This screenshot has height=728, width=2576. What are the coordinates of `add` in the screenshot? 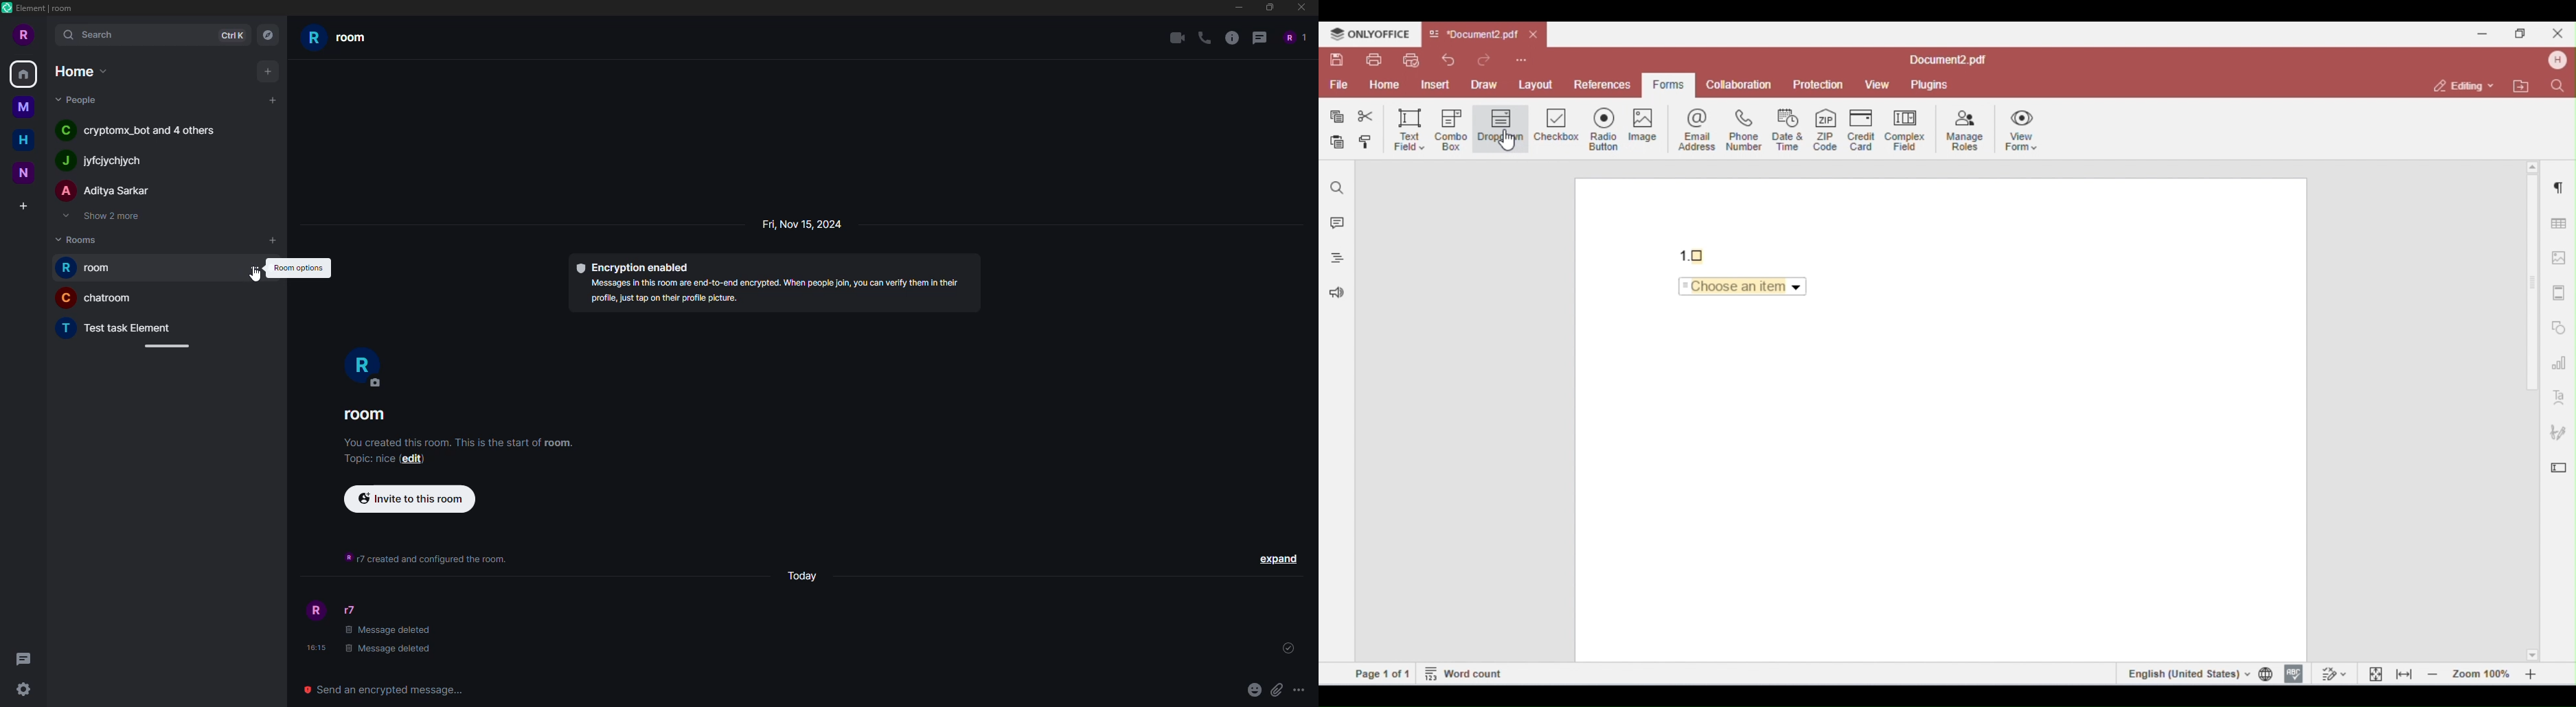 It's located at (268, 70).